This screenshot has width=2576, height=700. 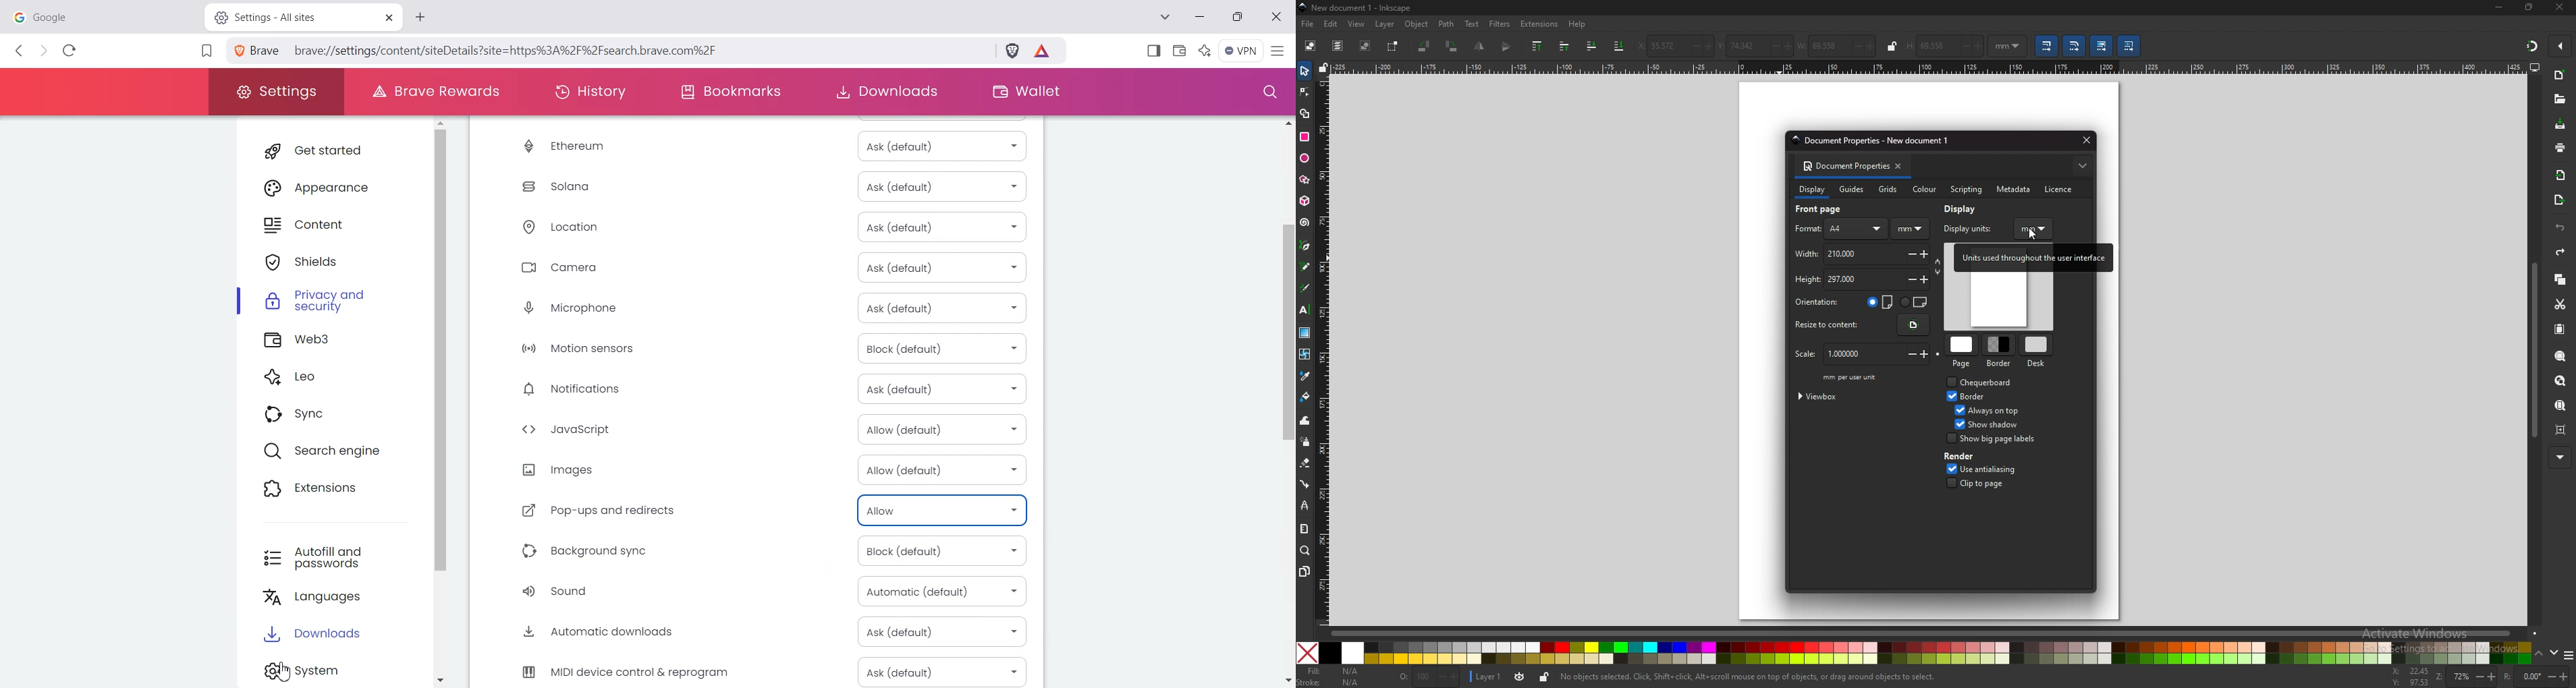 What do you see at coordinates (1908, 280) in the screenshot?
I see `-` at bounding box center [1908, 280].